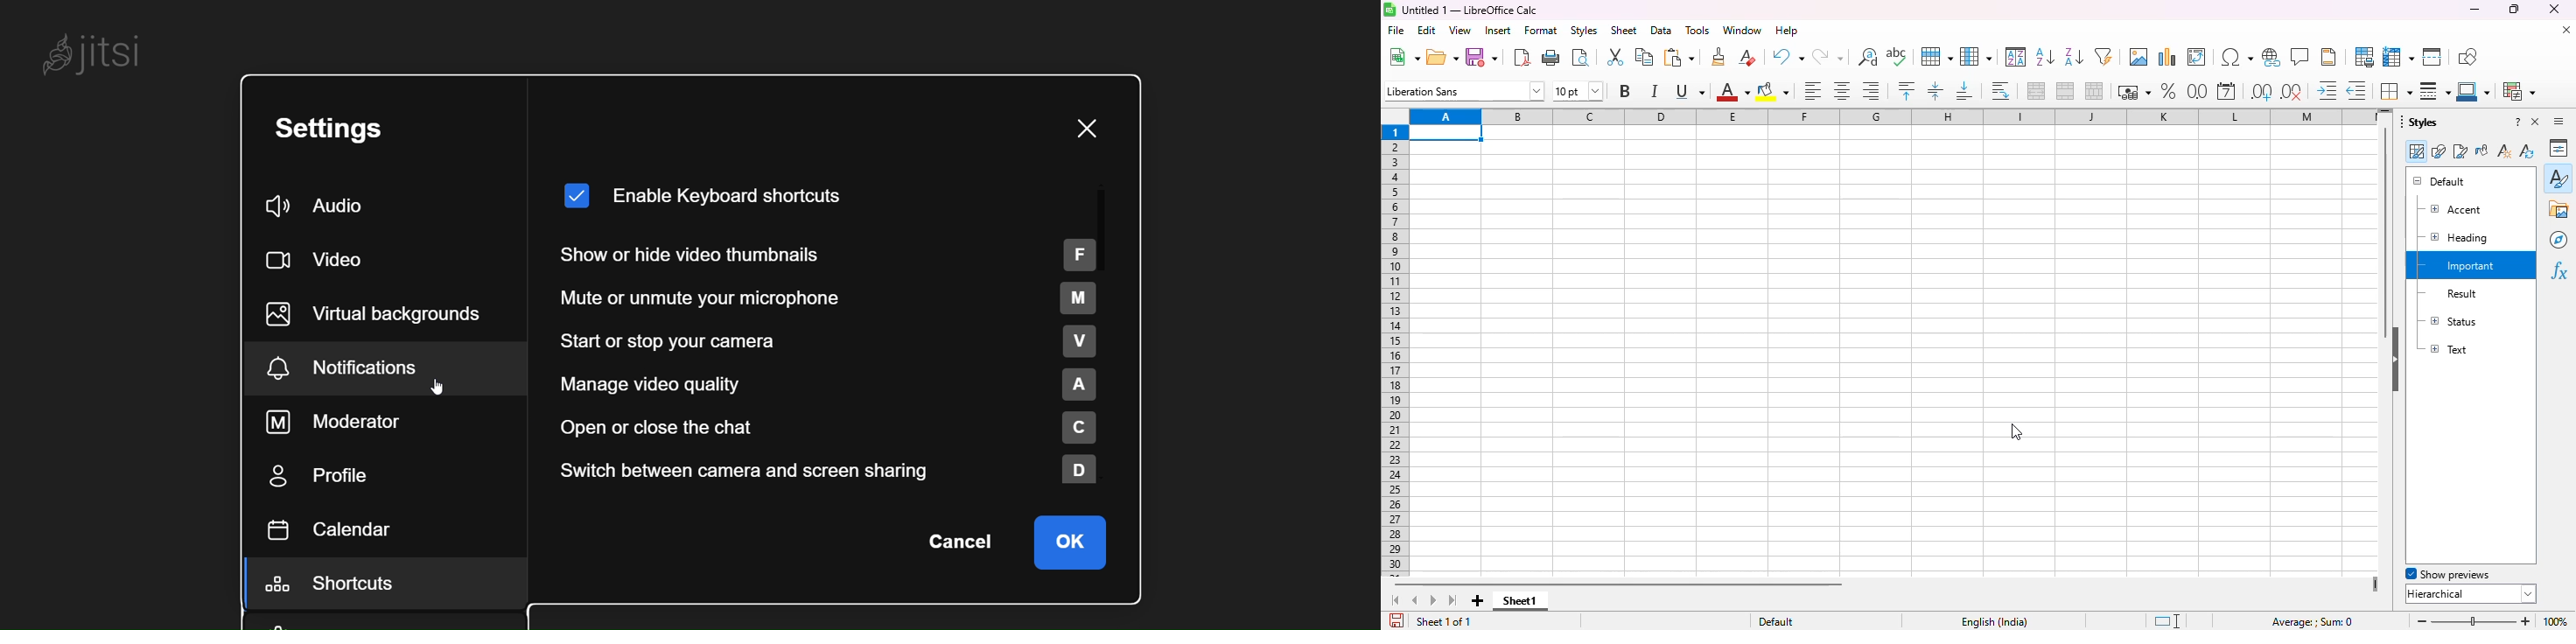 This screenshot has width=2576, height=644. Describe the element at coordinates (337, 422) in the screenshot. I see `moderator` at that location.